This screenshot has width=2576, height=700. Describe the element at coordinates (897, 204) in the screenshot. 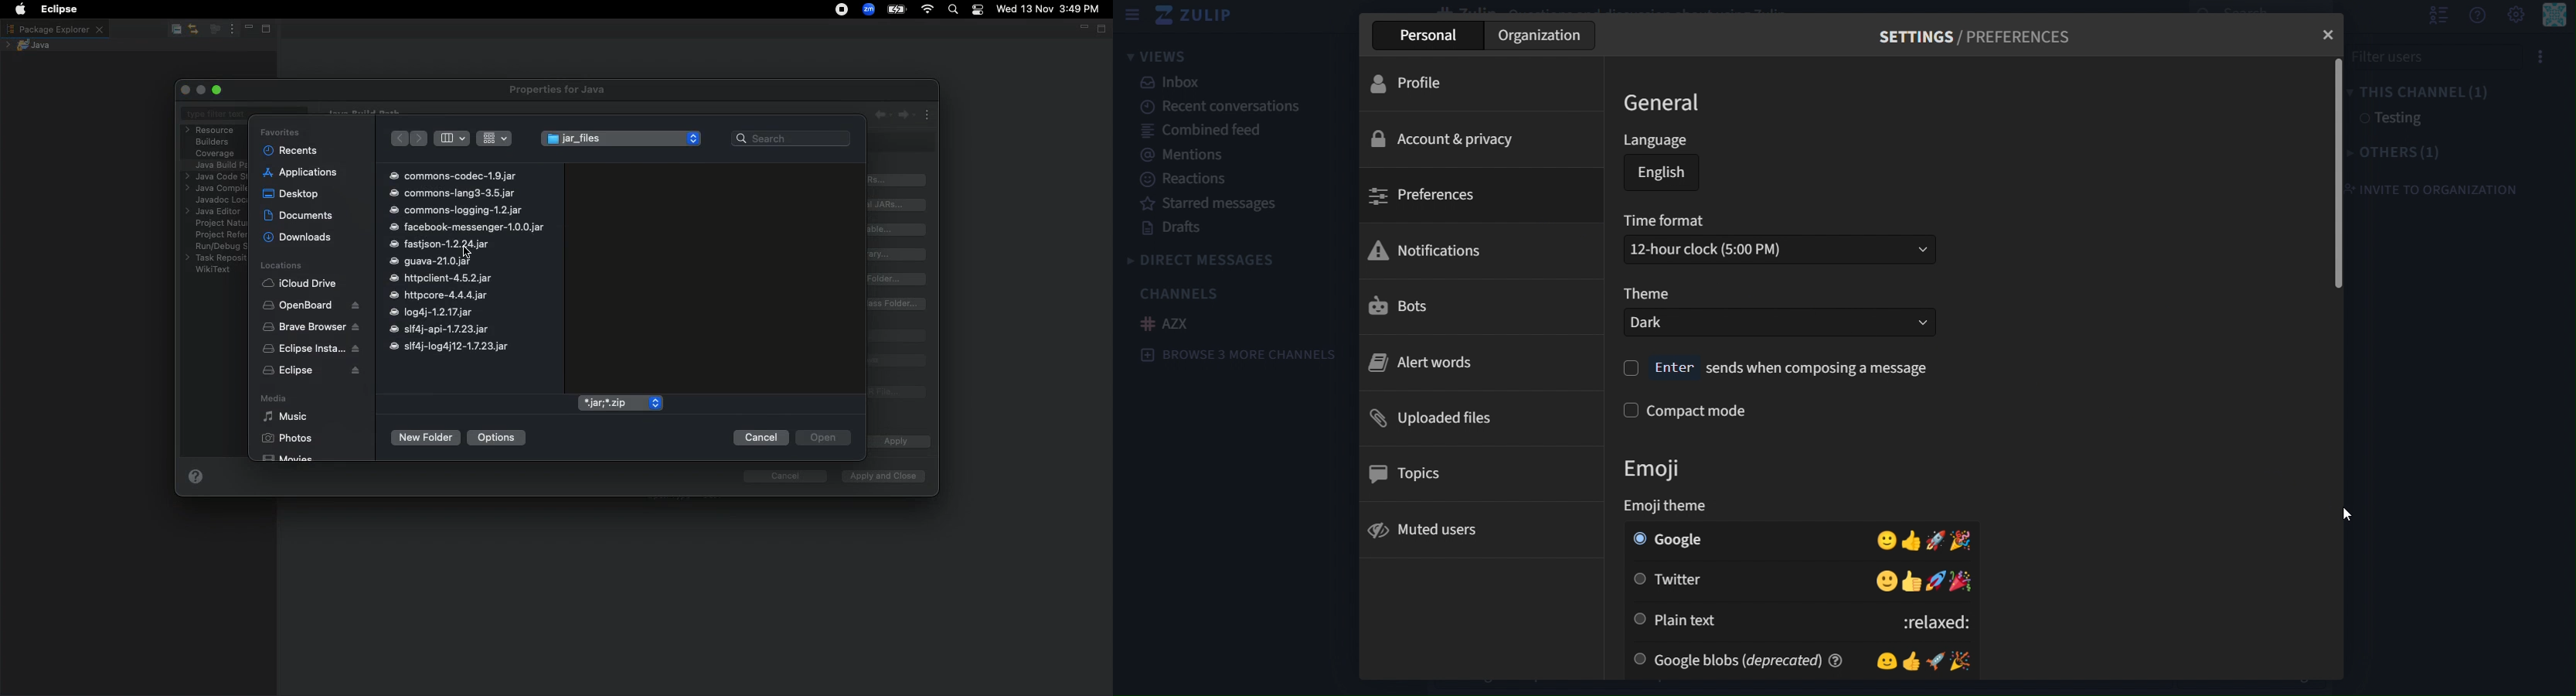

I see `Add external JAR` at that location.